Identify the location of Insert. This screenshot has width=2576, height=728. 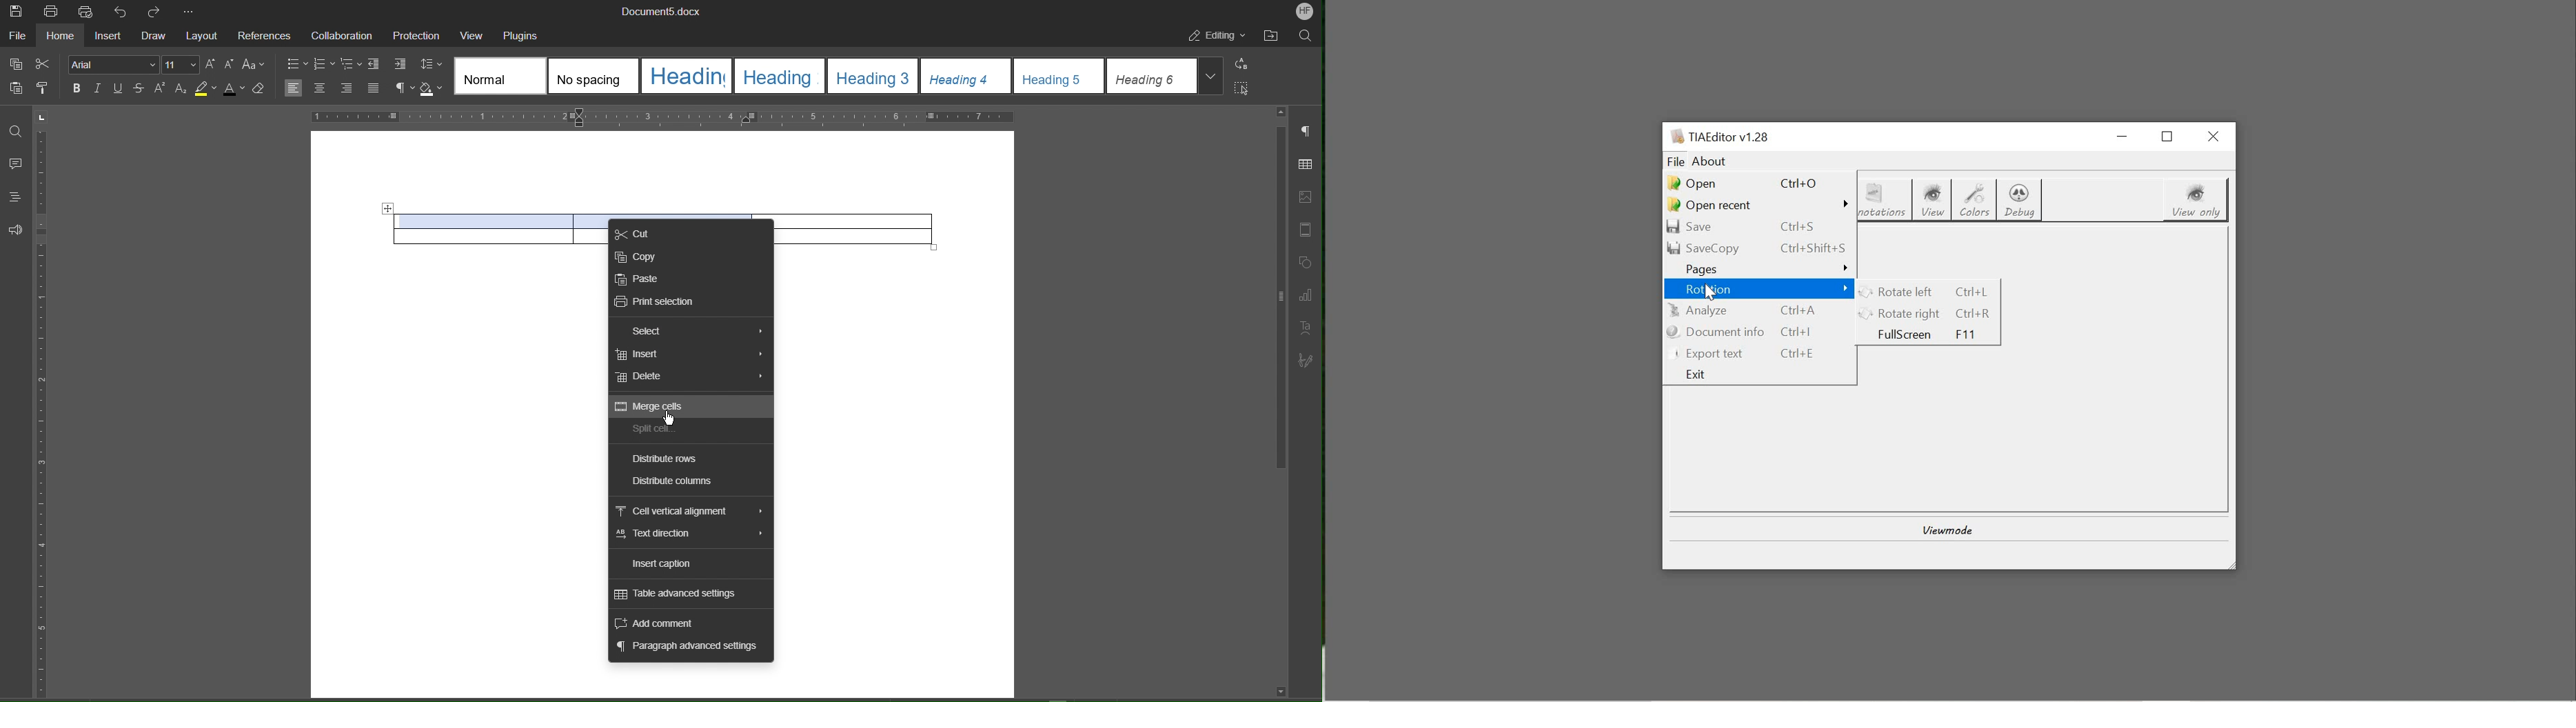
(111, 37).